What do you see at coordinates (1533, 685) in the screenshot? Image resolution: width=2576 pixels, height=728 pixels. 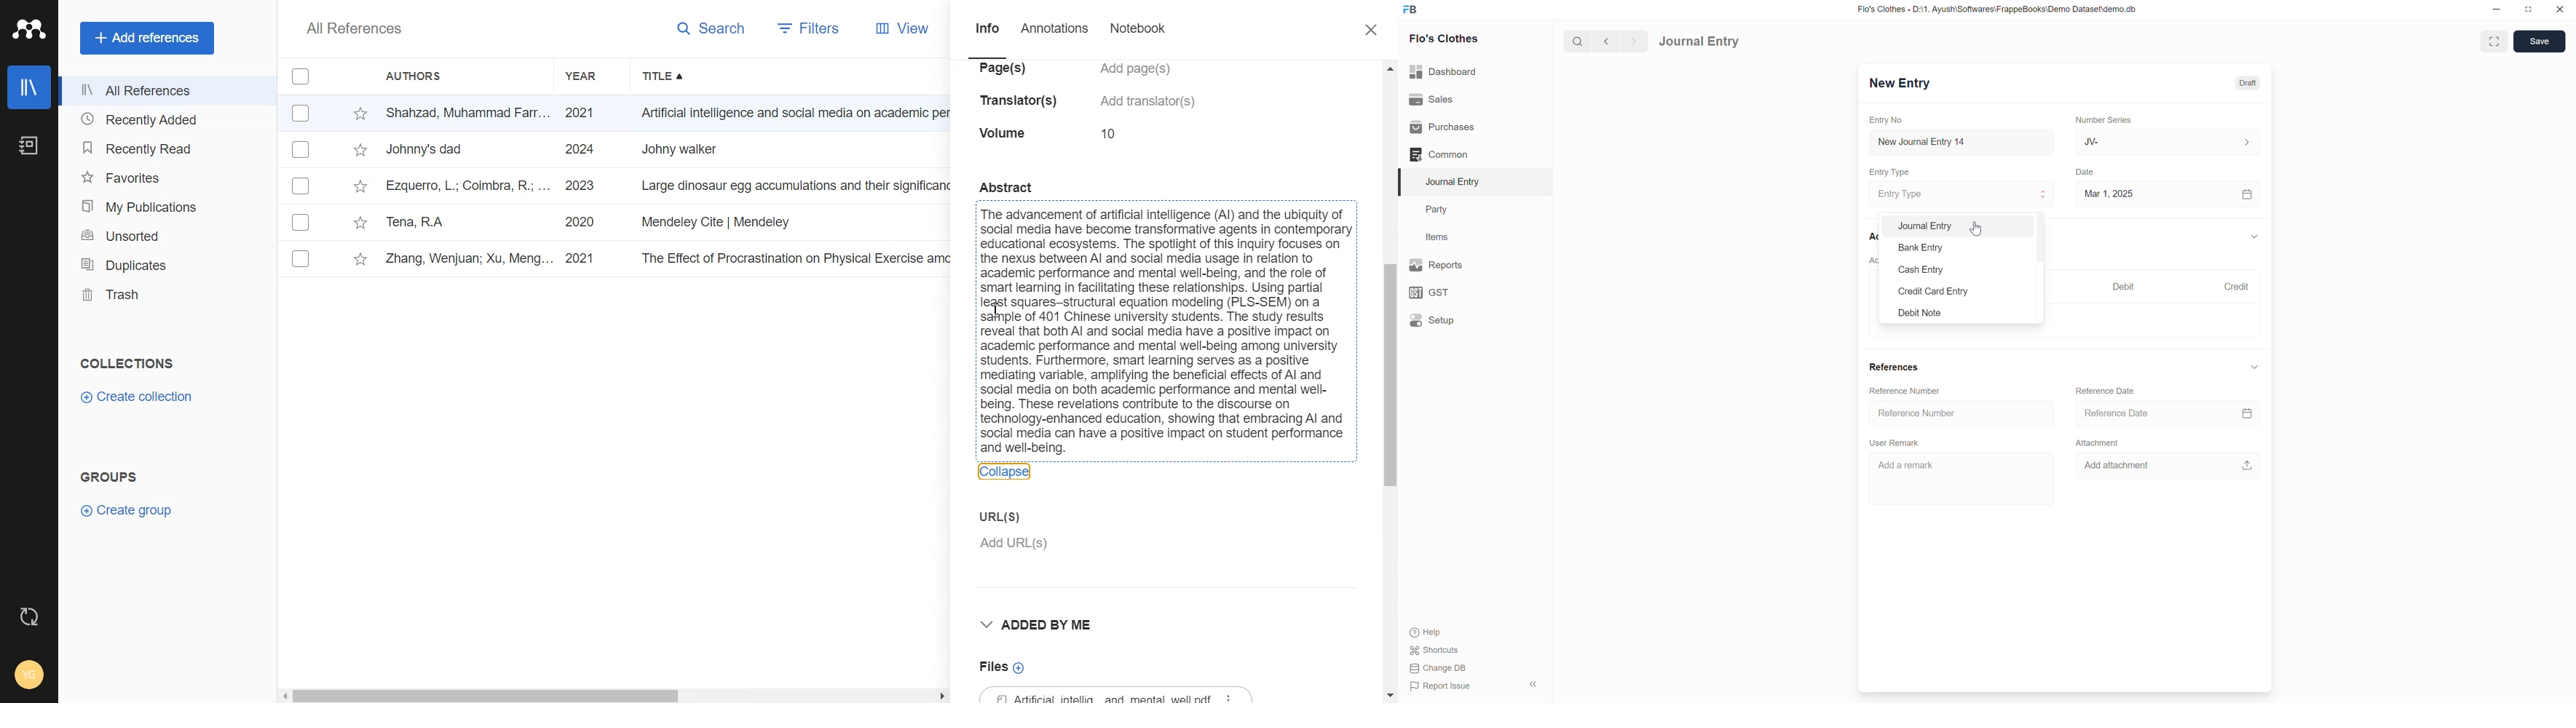 I see `<<` at bounding box center [1533, 685].